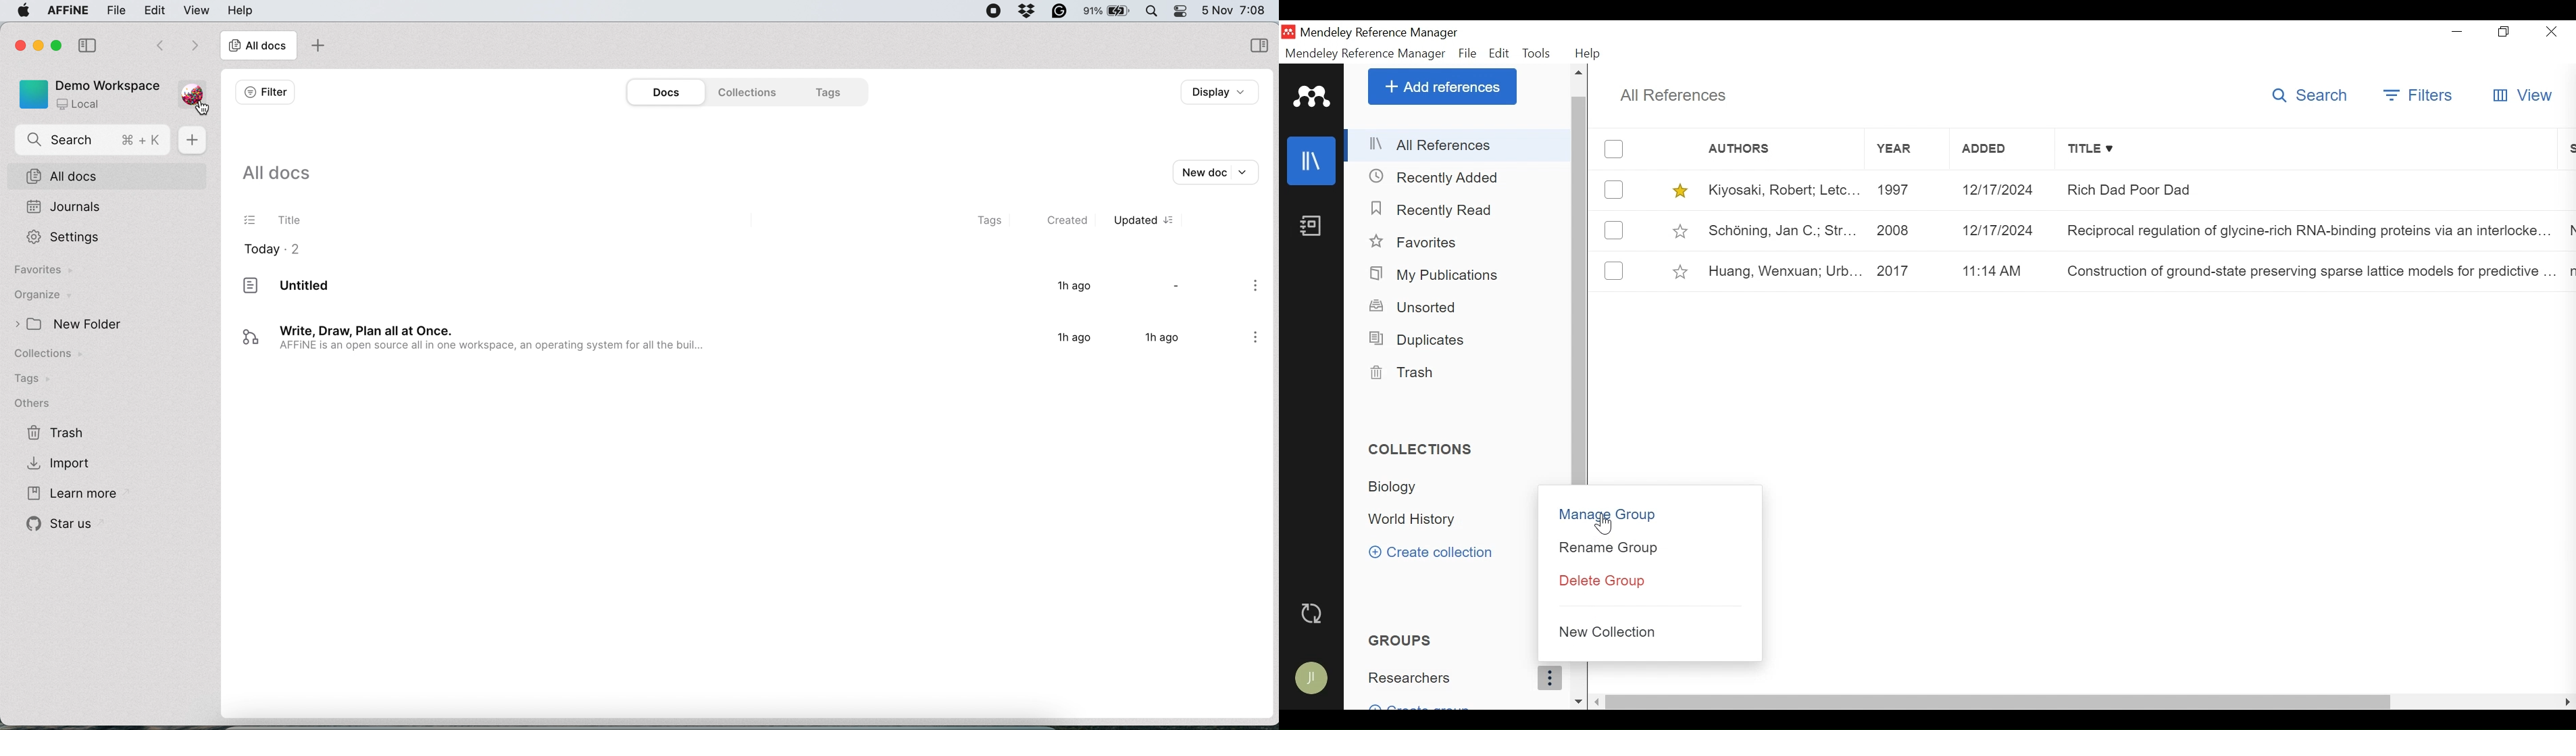 The width and height of the screenshot is (2576, 756). I want to click on Sync, so click(1313, 614).